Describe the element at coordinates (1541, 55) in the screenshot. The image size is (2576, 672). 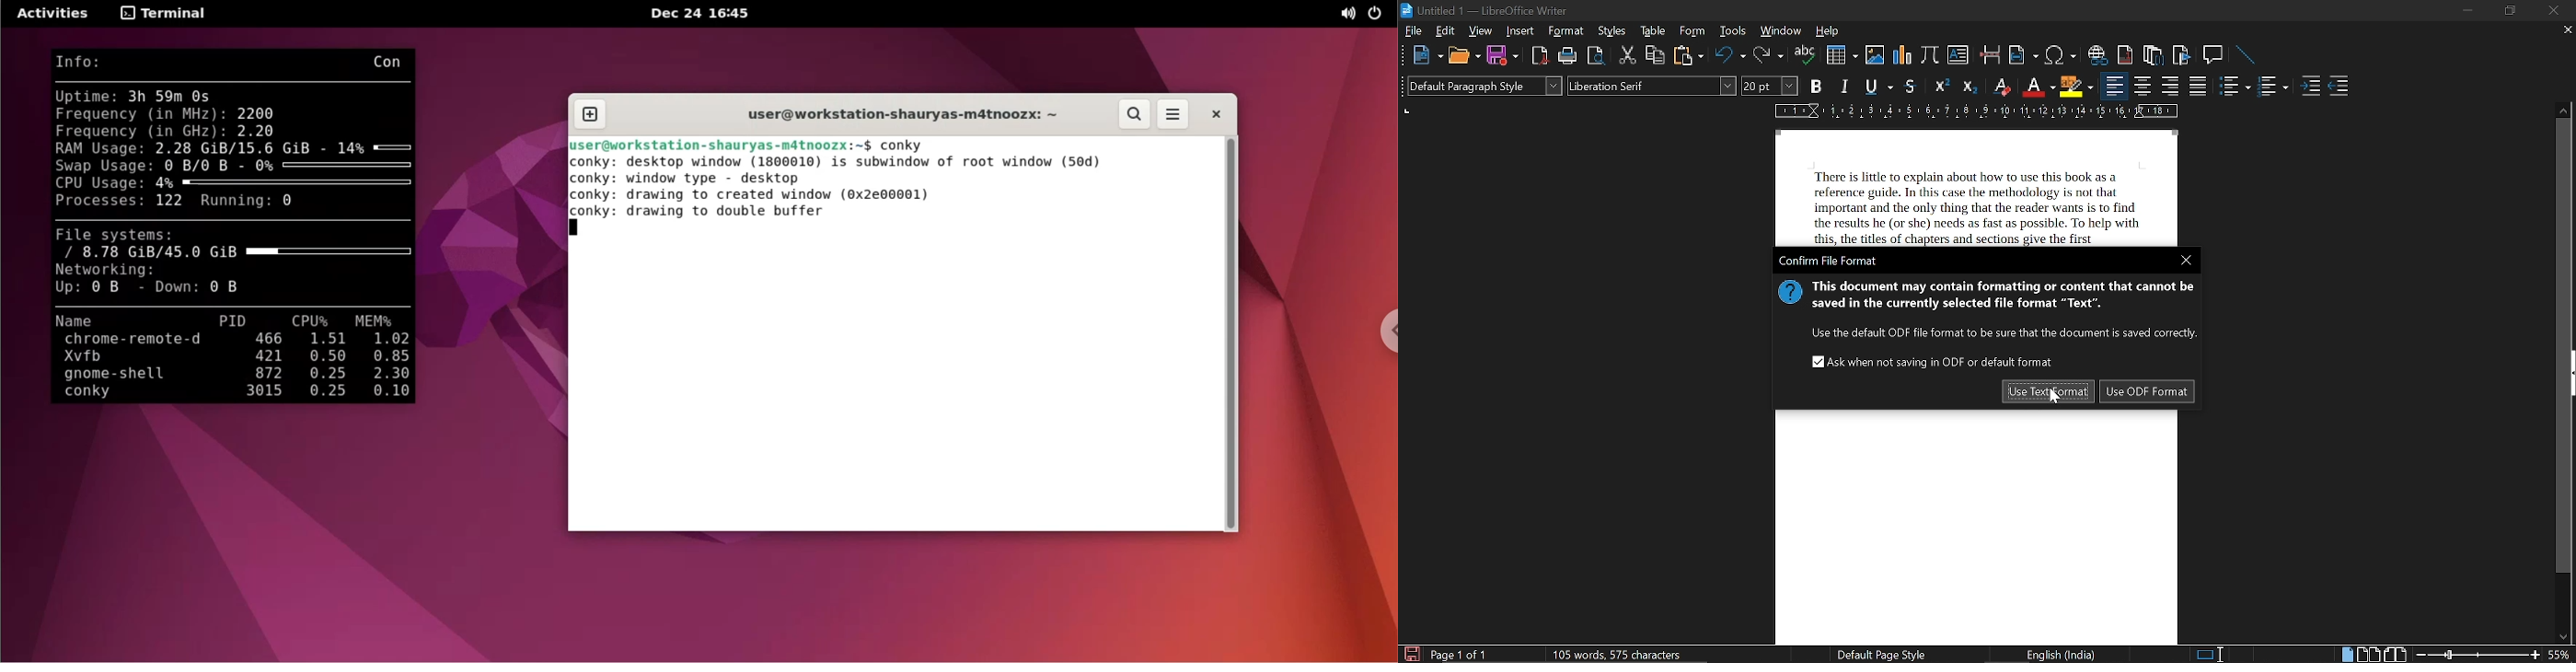
I see `export as pdf` at that location.